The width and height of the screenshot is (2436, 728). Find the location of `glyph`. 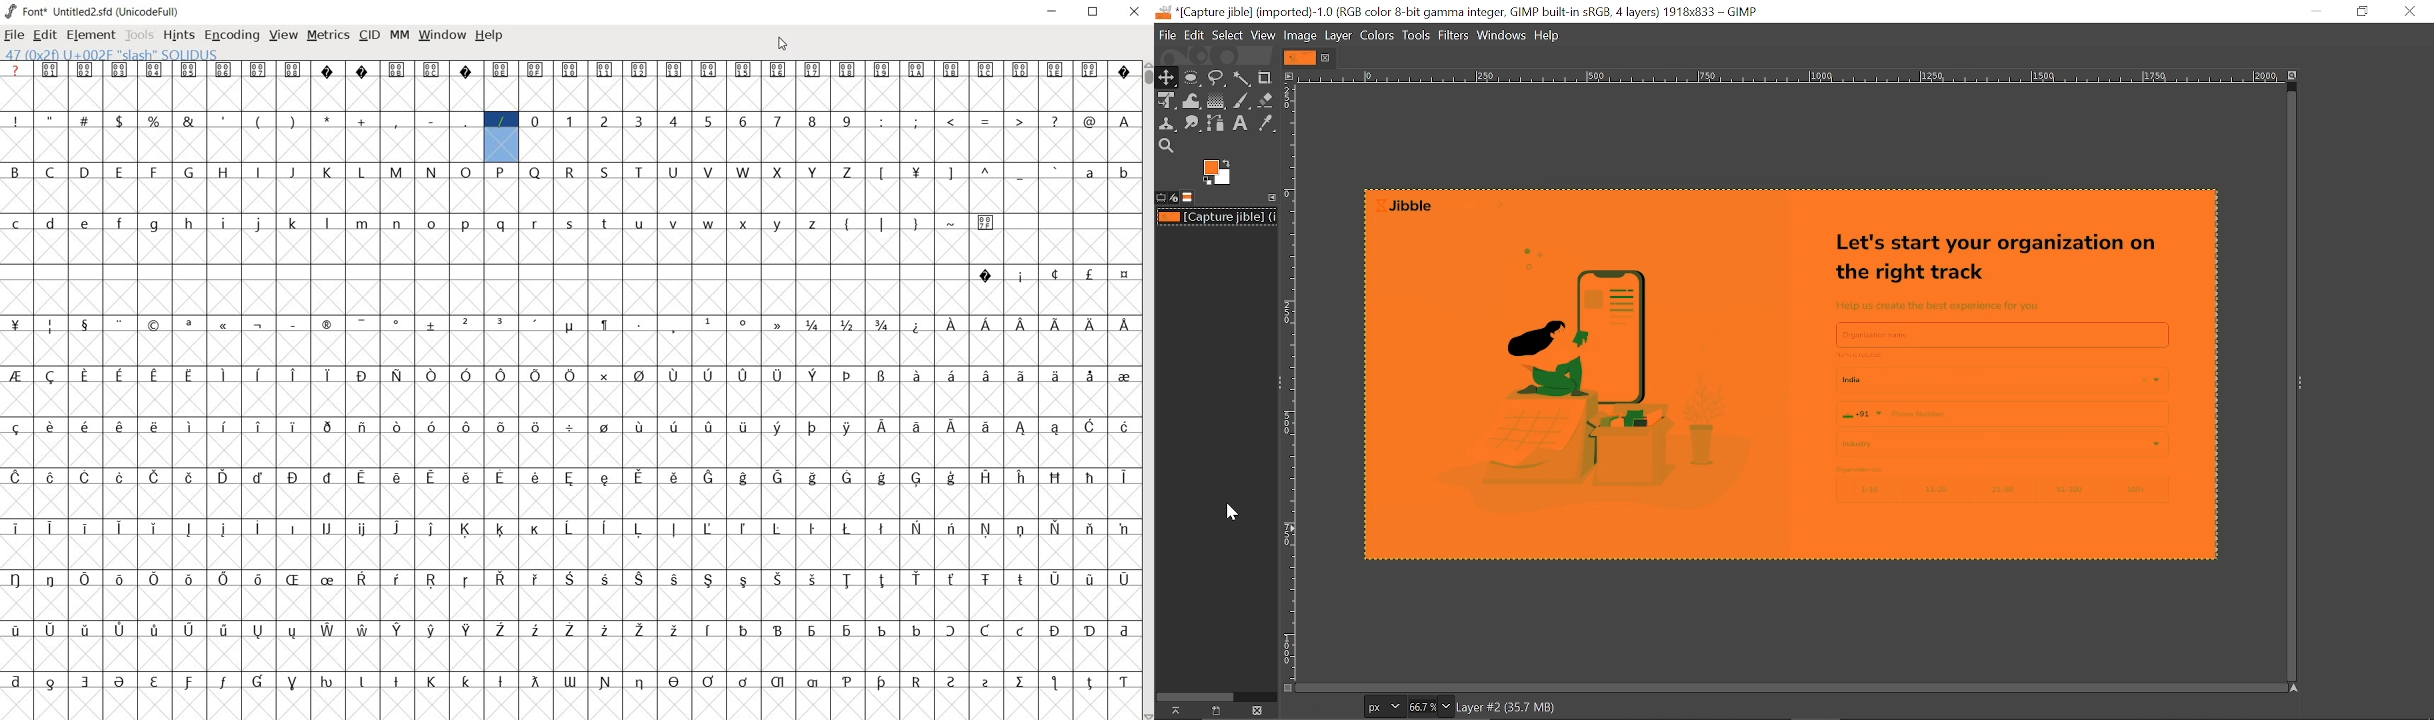

glyph is located at coordinates (325, 325).